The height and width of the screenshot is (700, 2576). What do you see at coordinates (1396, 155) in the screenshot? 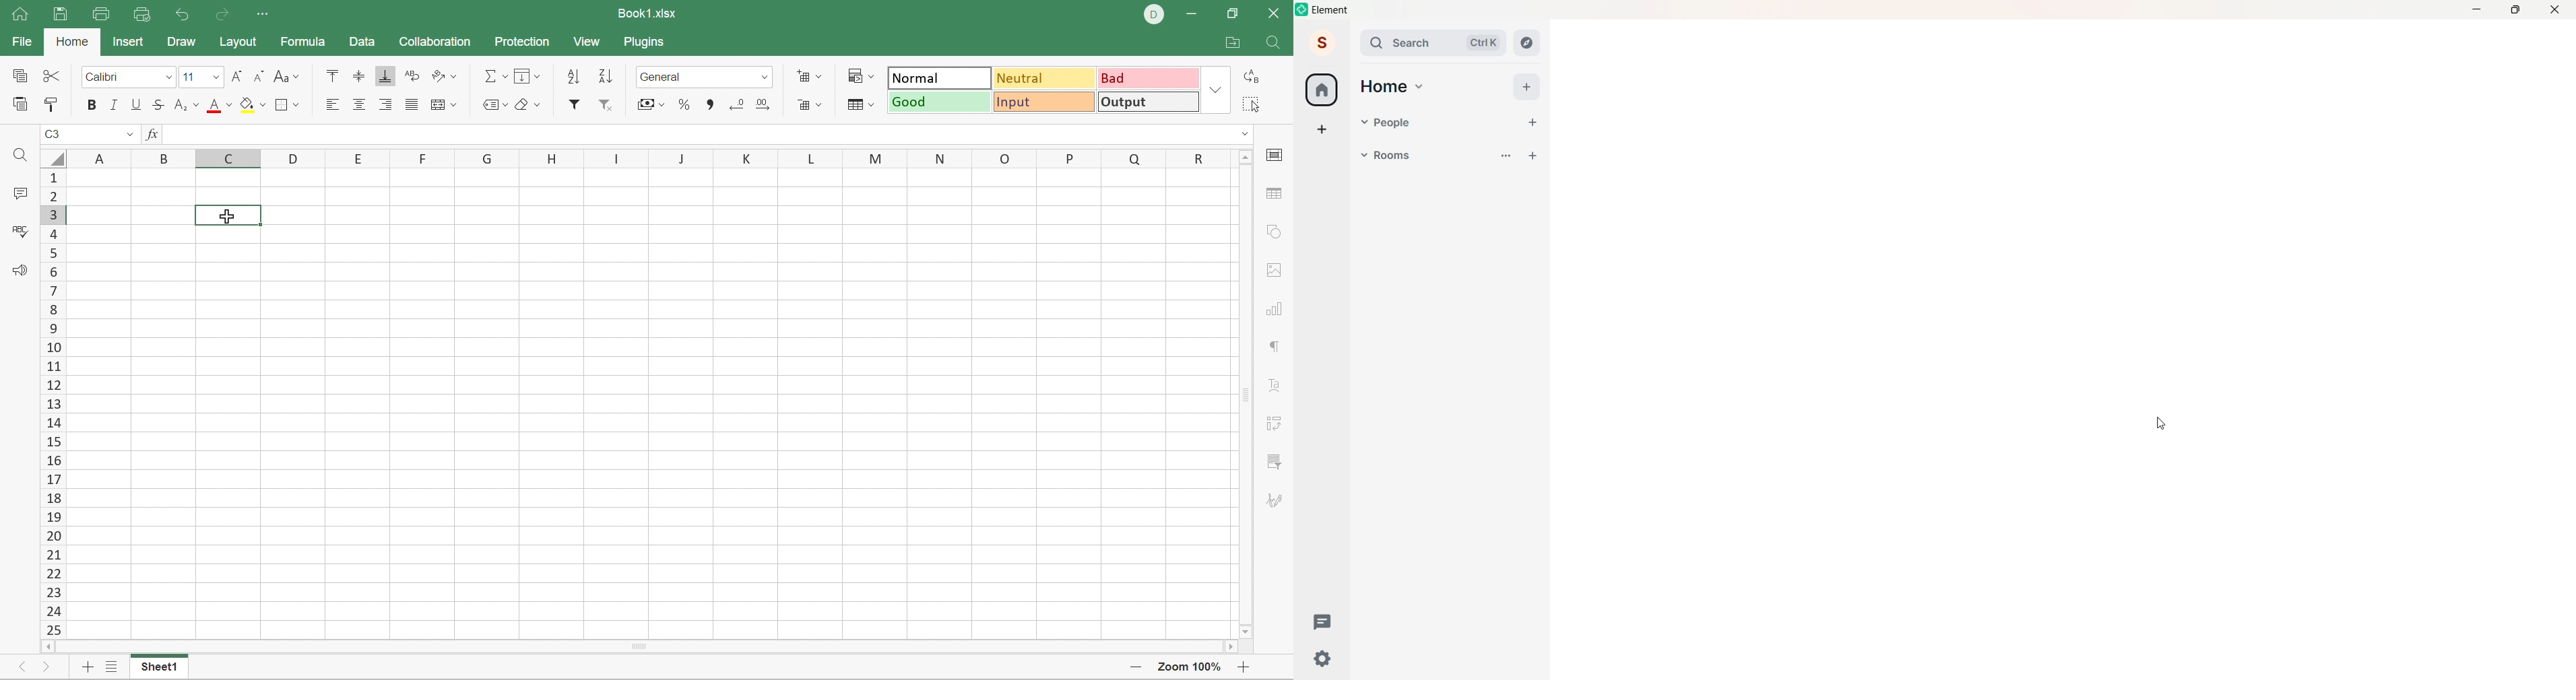
I see `Rooms` at bounding box center [1396, 155].